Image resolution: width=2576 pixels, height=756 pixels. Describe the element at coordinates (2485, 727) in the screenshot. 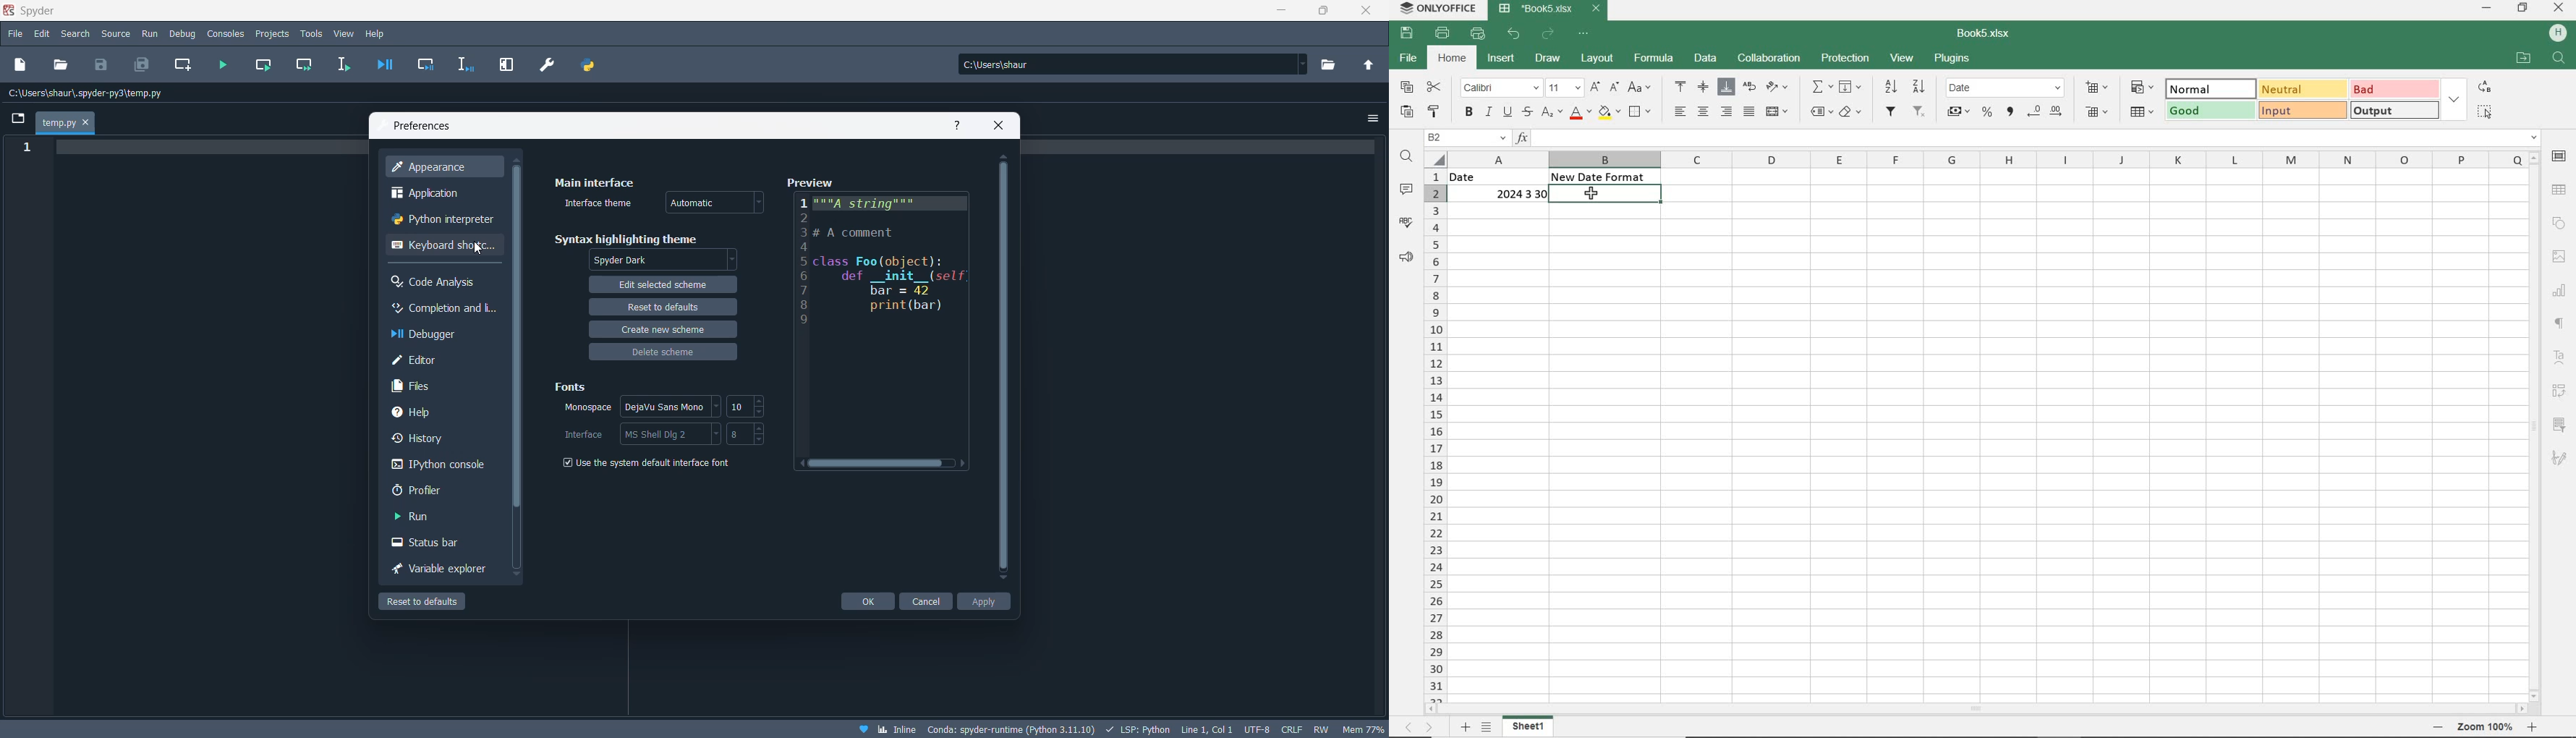

I see `zoom 100%` at that location.